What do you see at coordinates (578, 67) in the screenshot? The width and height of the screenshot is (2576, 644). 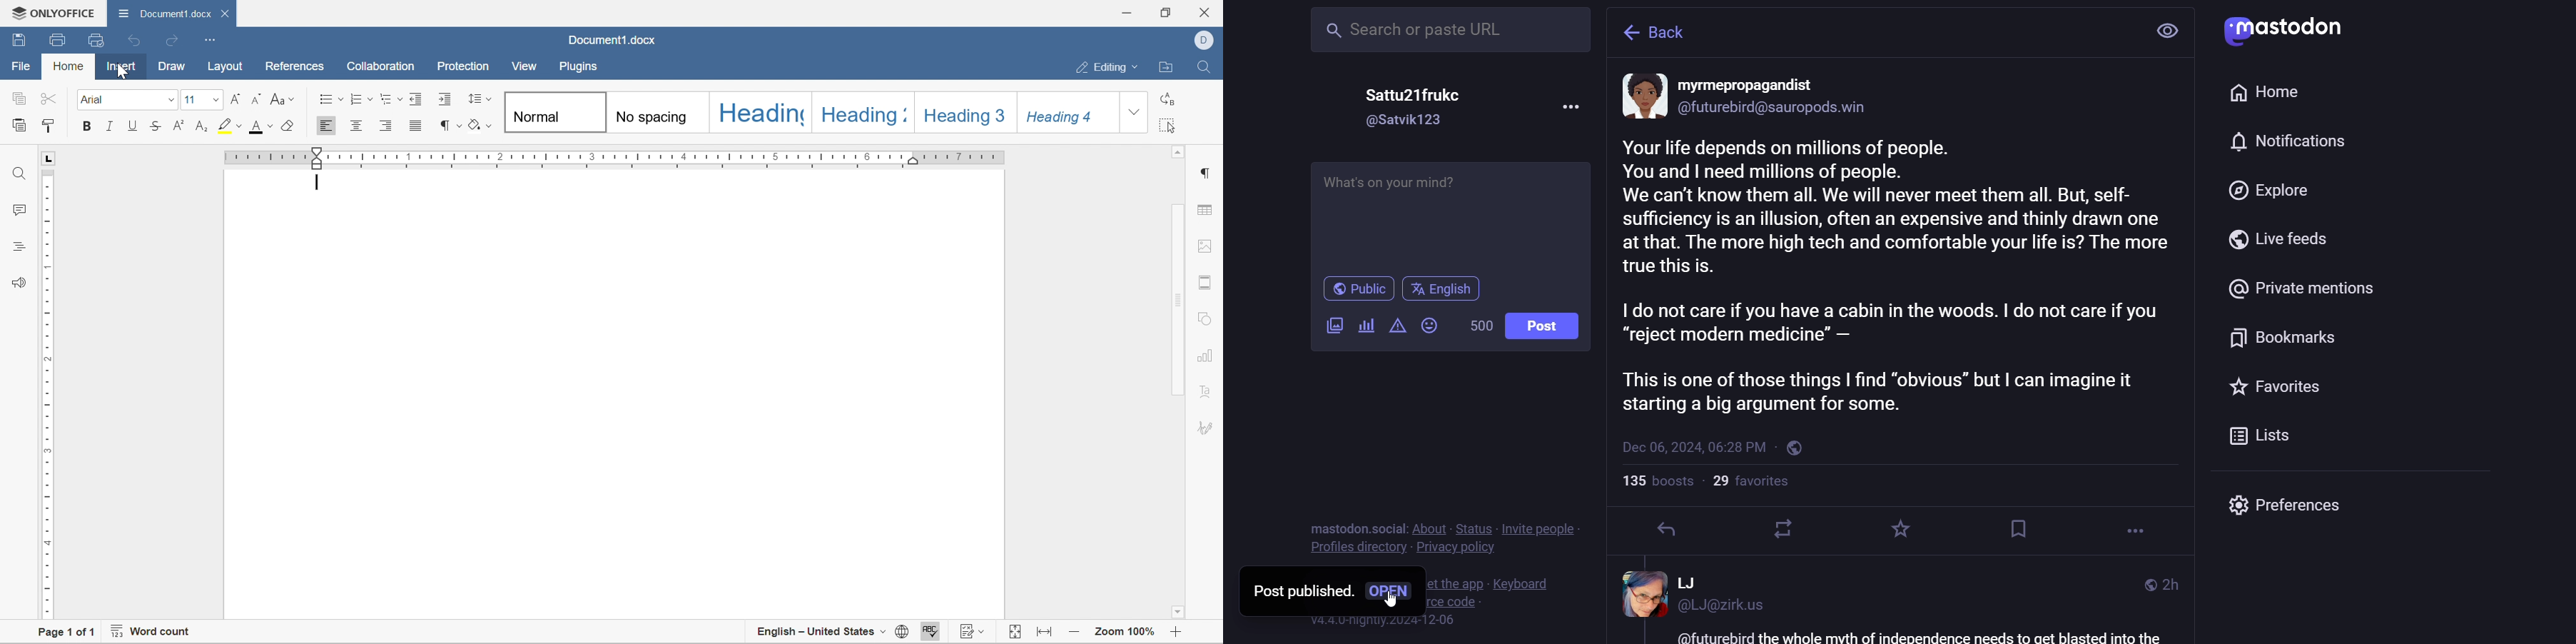 I see `Plugins` at bounding box center [578, 67].